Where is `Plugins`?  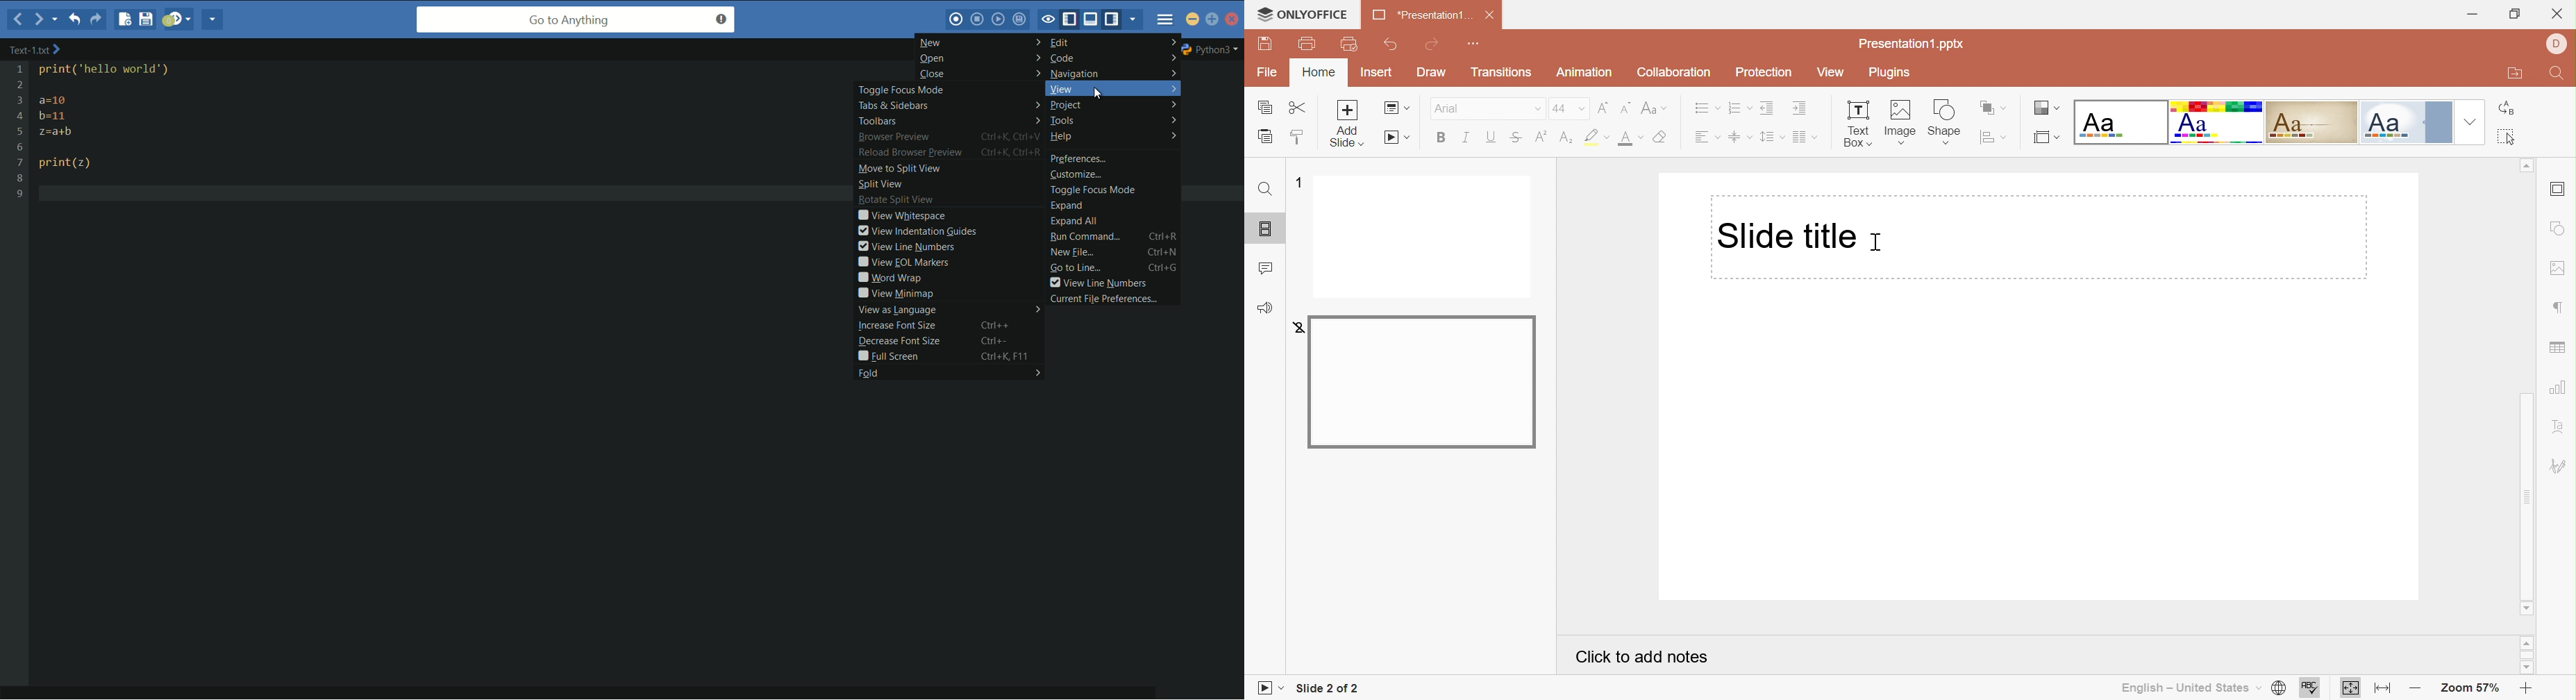 Plugins is located at coordinates (1890, 73).